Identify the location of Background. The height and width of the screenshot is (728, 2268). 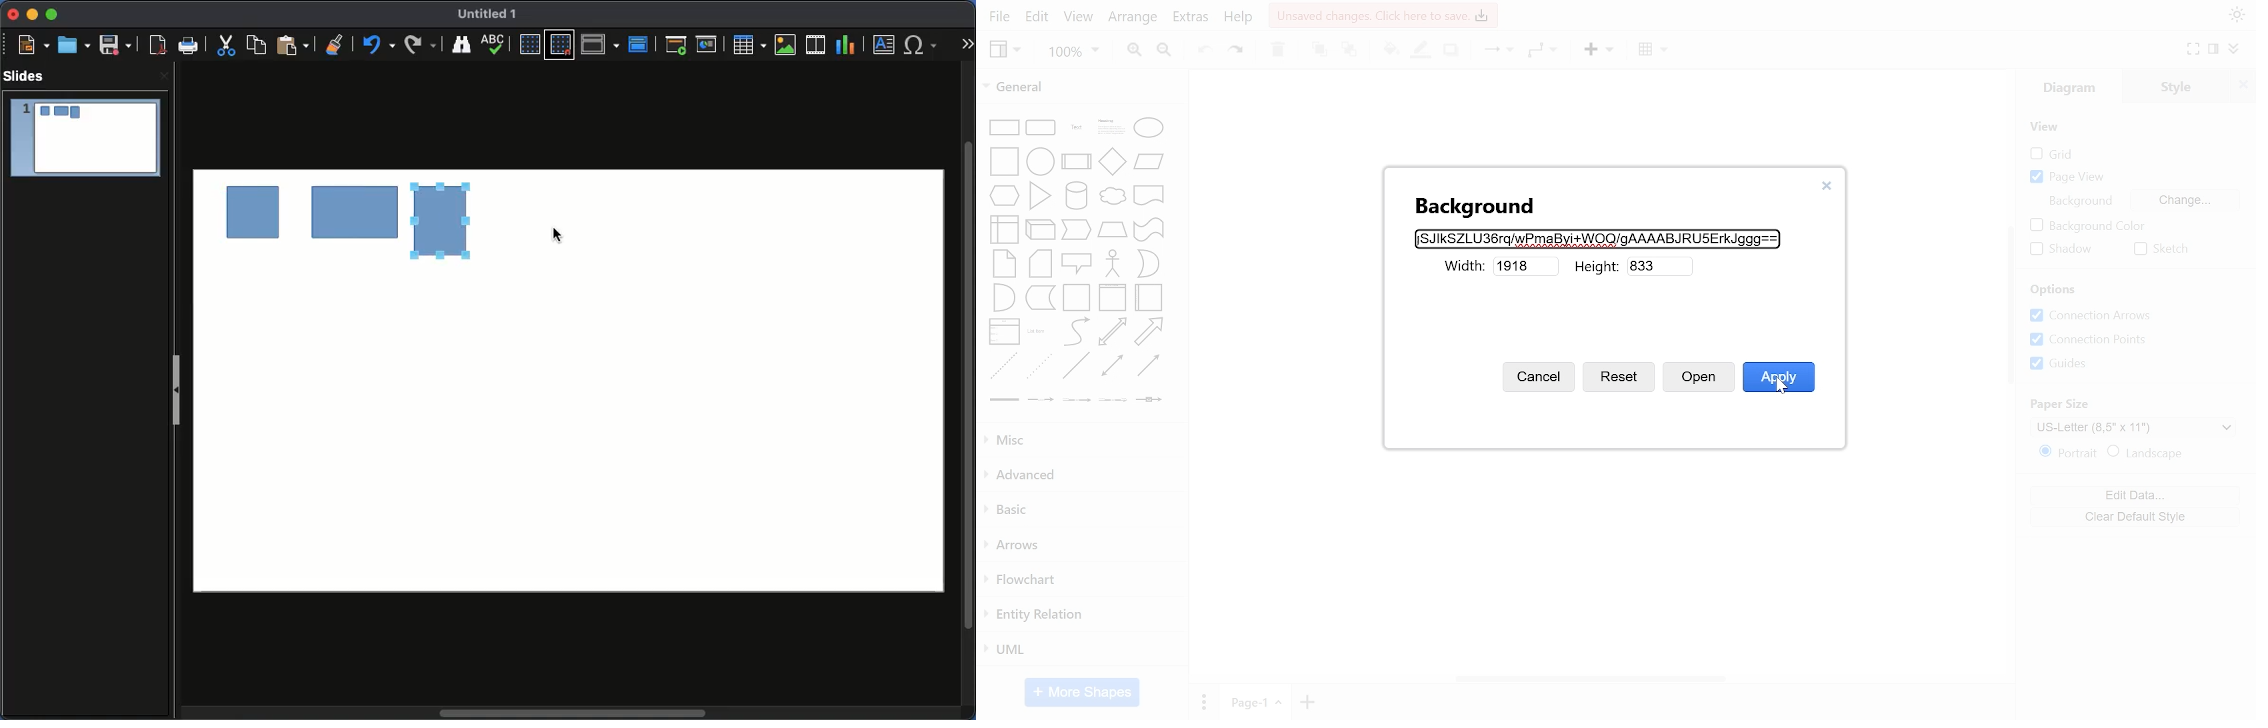
(1472, 209).